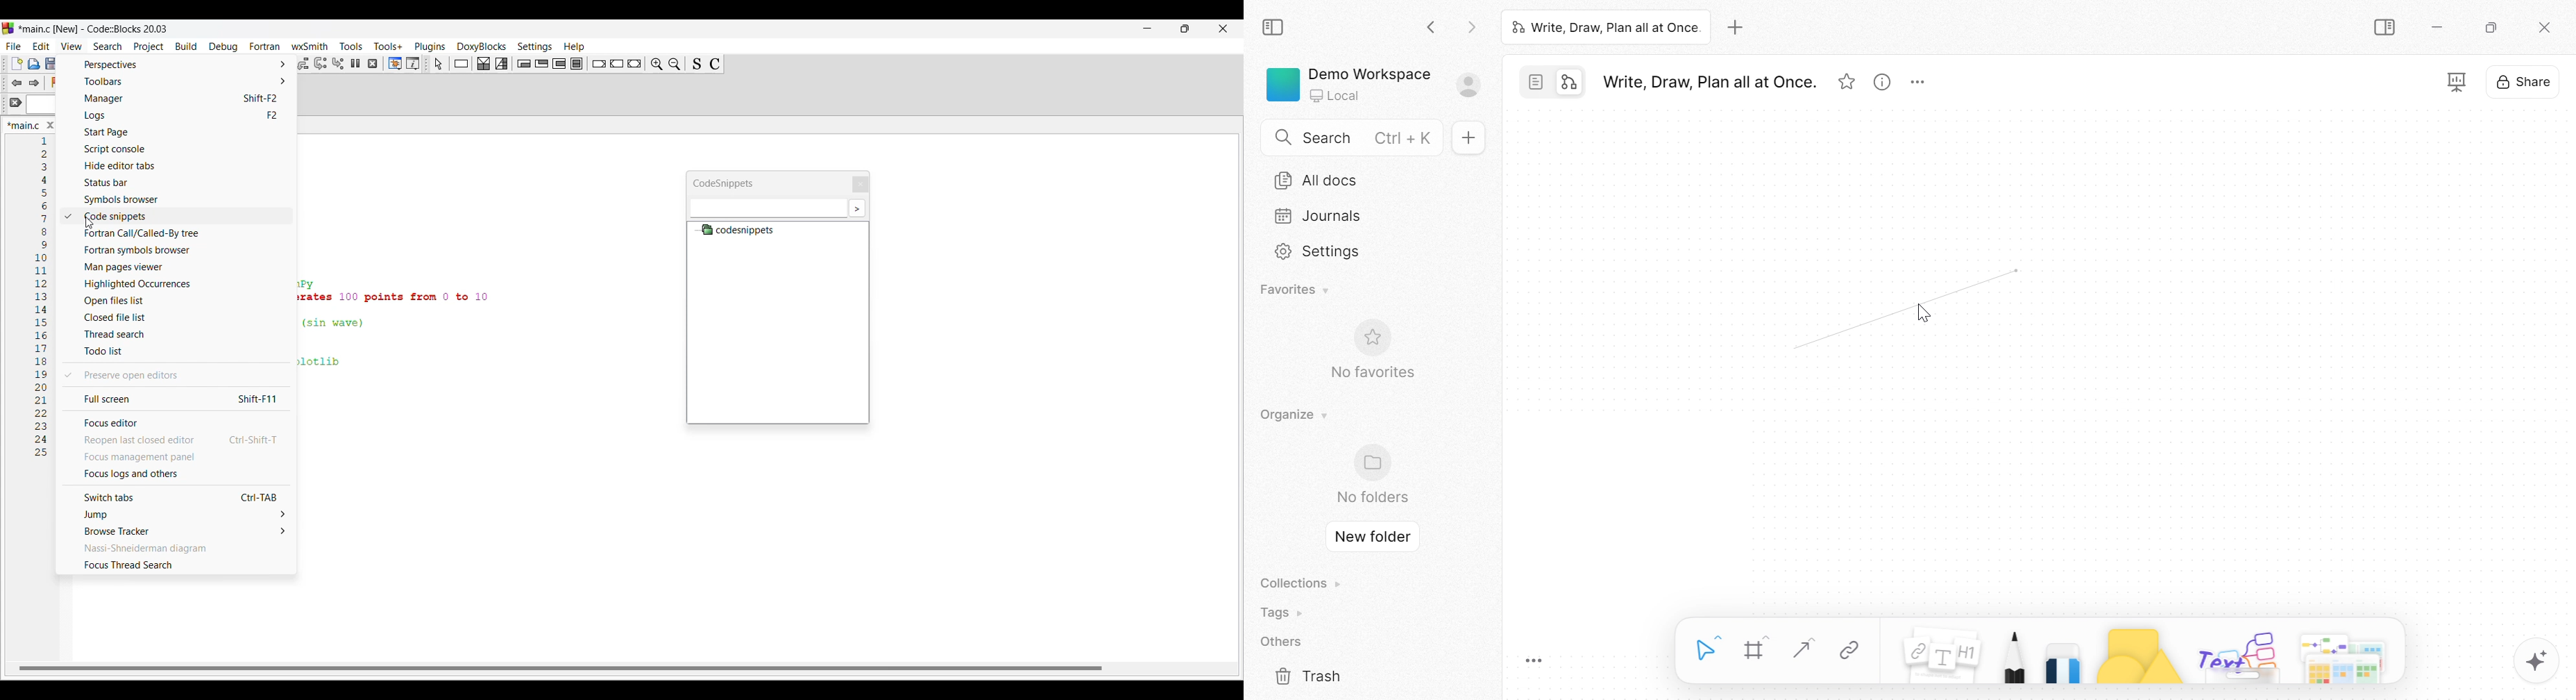 Image resolution: width=2576 pixels, height=700 pixels. What do you see at coordinates (728, 180) in the screenshot?
I see `Panel title` at bounding box center [728, 180].